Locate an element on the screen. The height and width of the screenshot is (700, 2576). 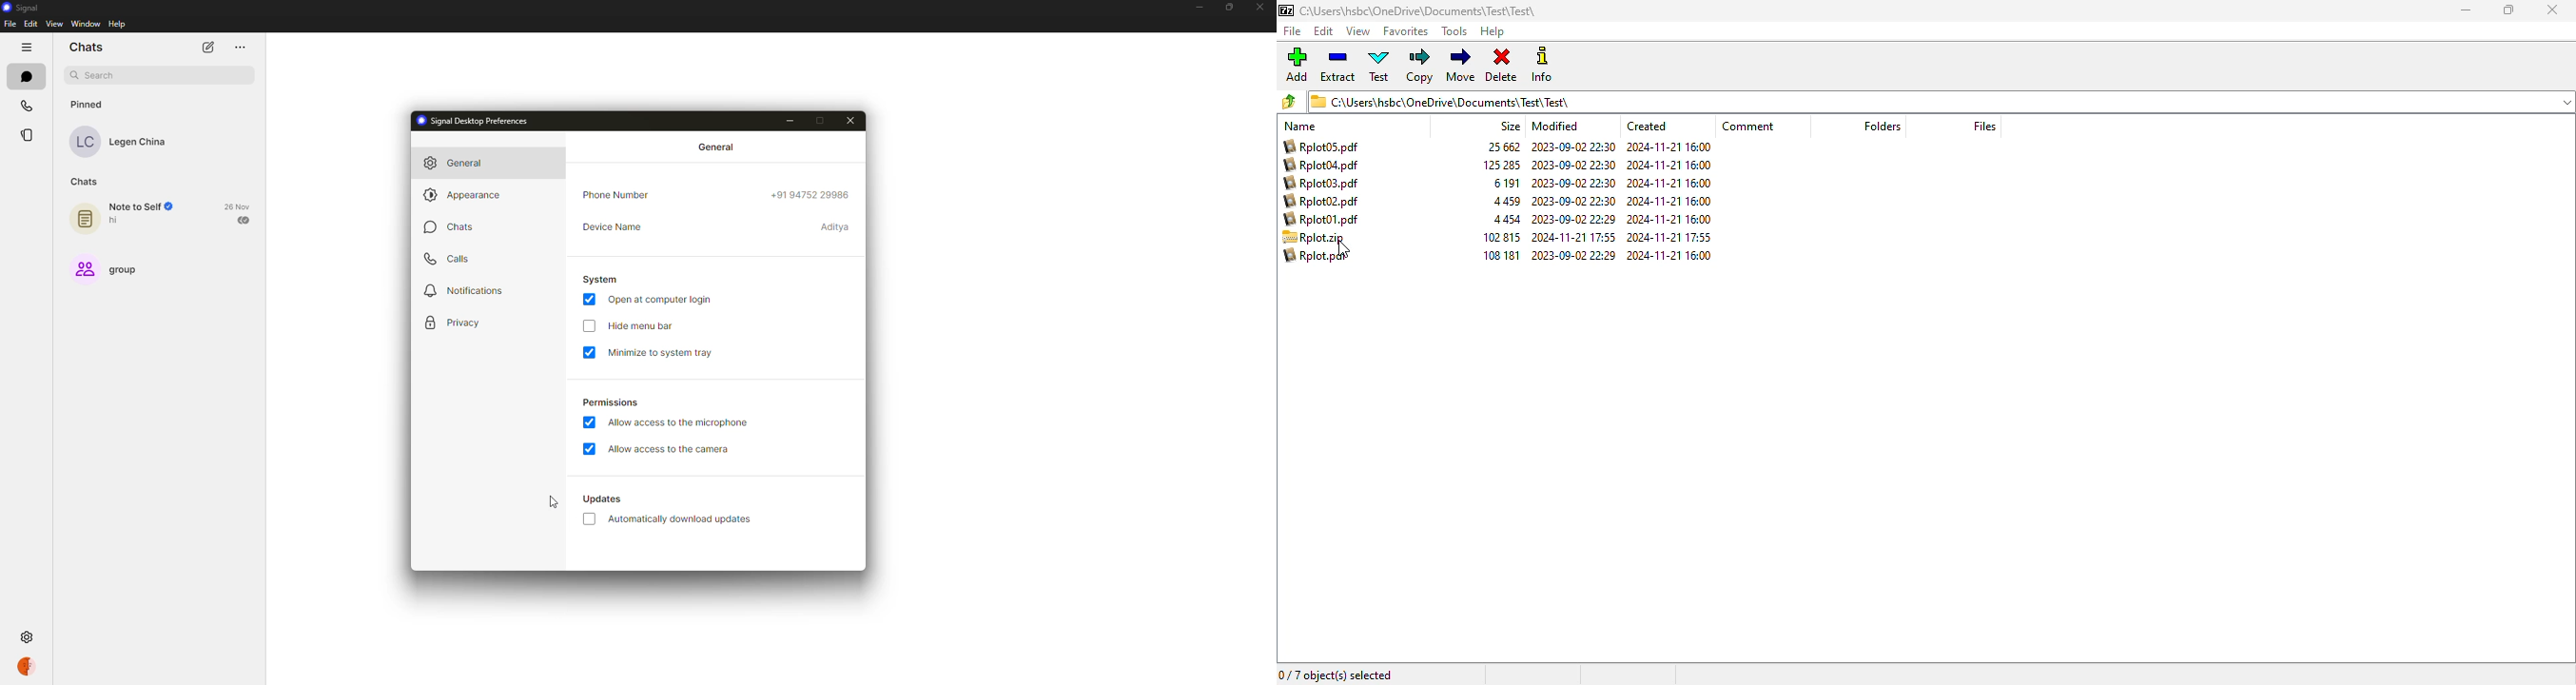
search is located at coordinates (160, 74).